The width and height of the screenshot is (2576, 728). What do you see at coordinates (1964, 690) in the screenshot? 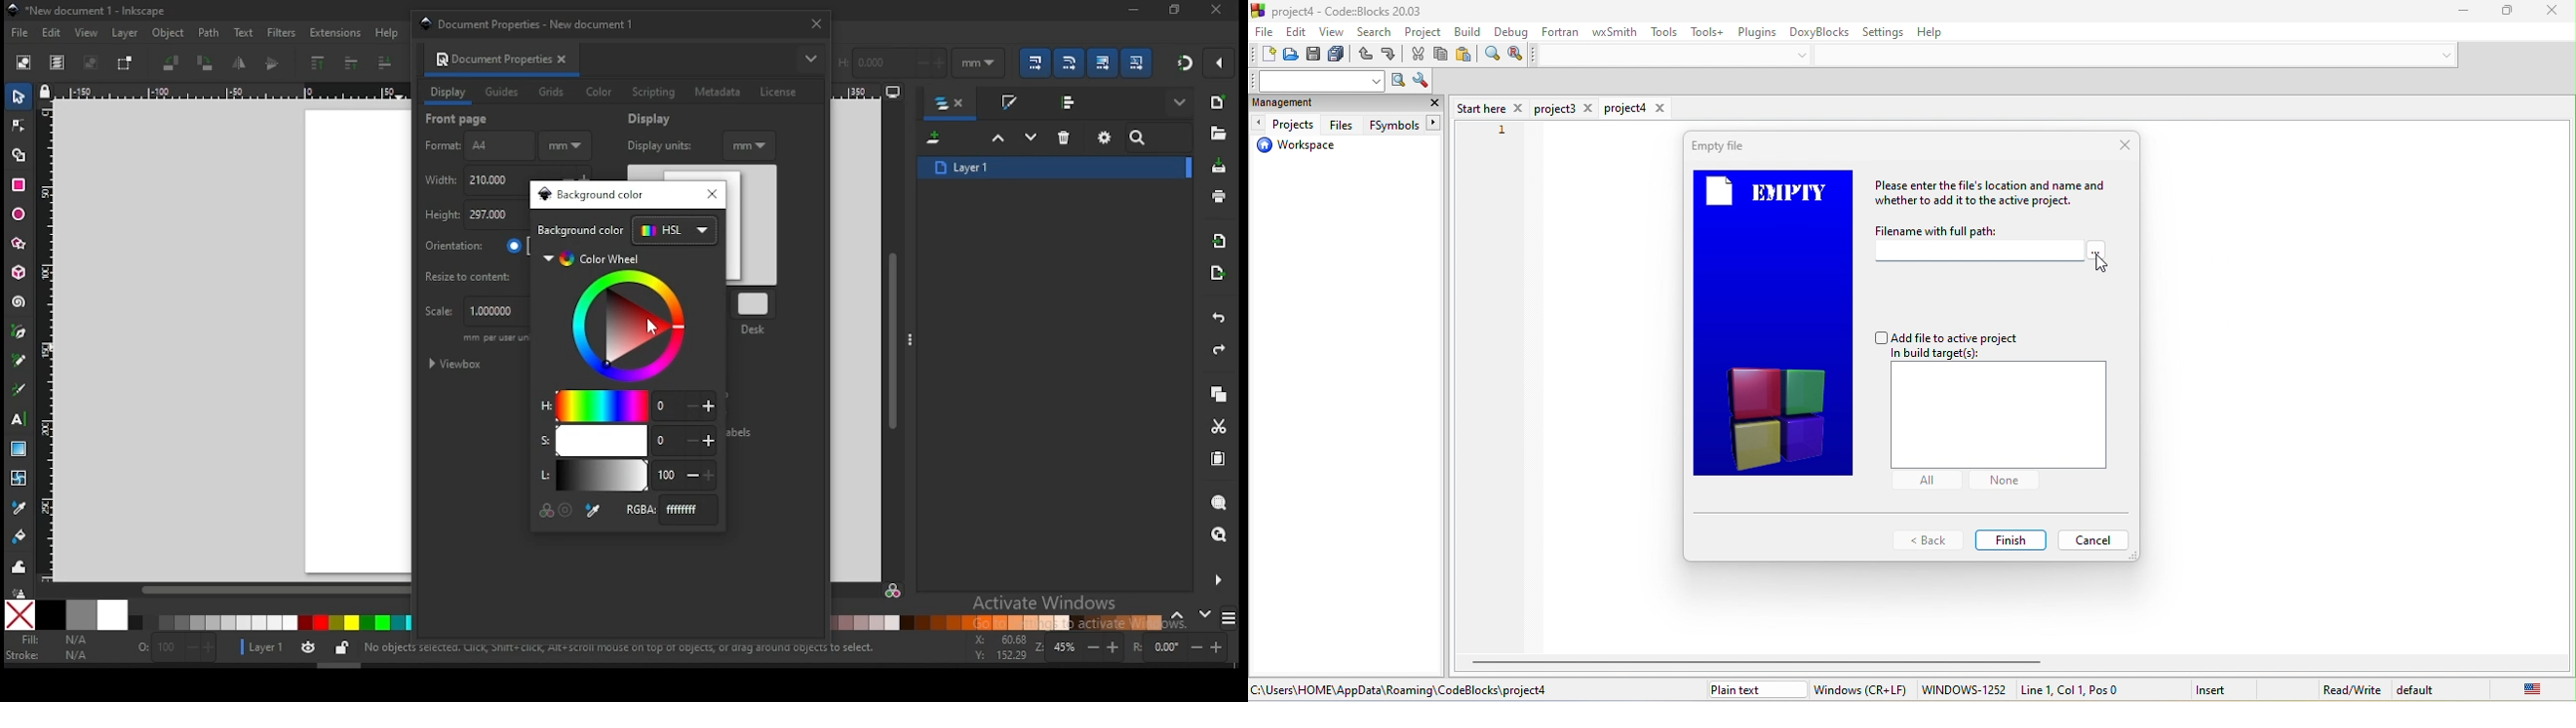
I see `windows-1252` at bounding box center [1964, 690].